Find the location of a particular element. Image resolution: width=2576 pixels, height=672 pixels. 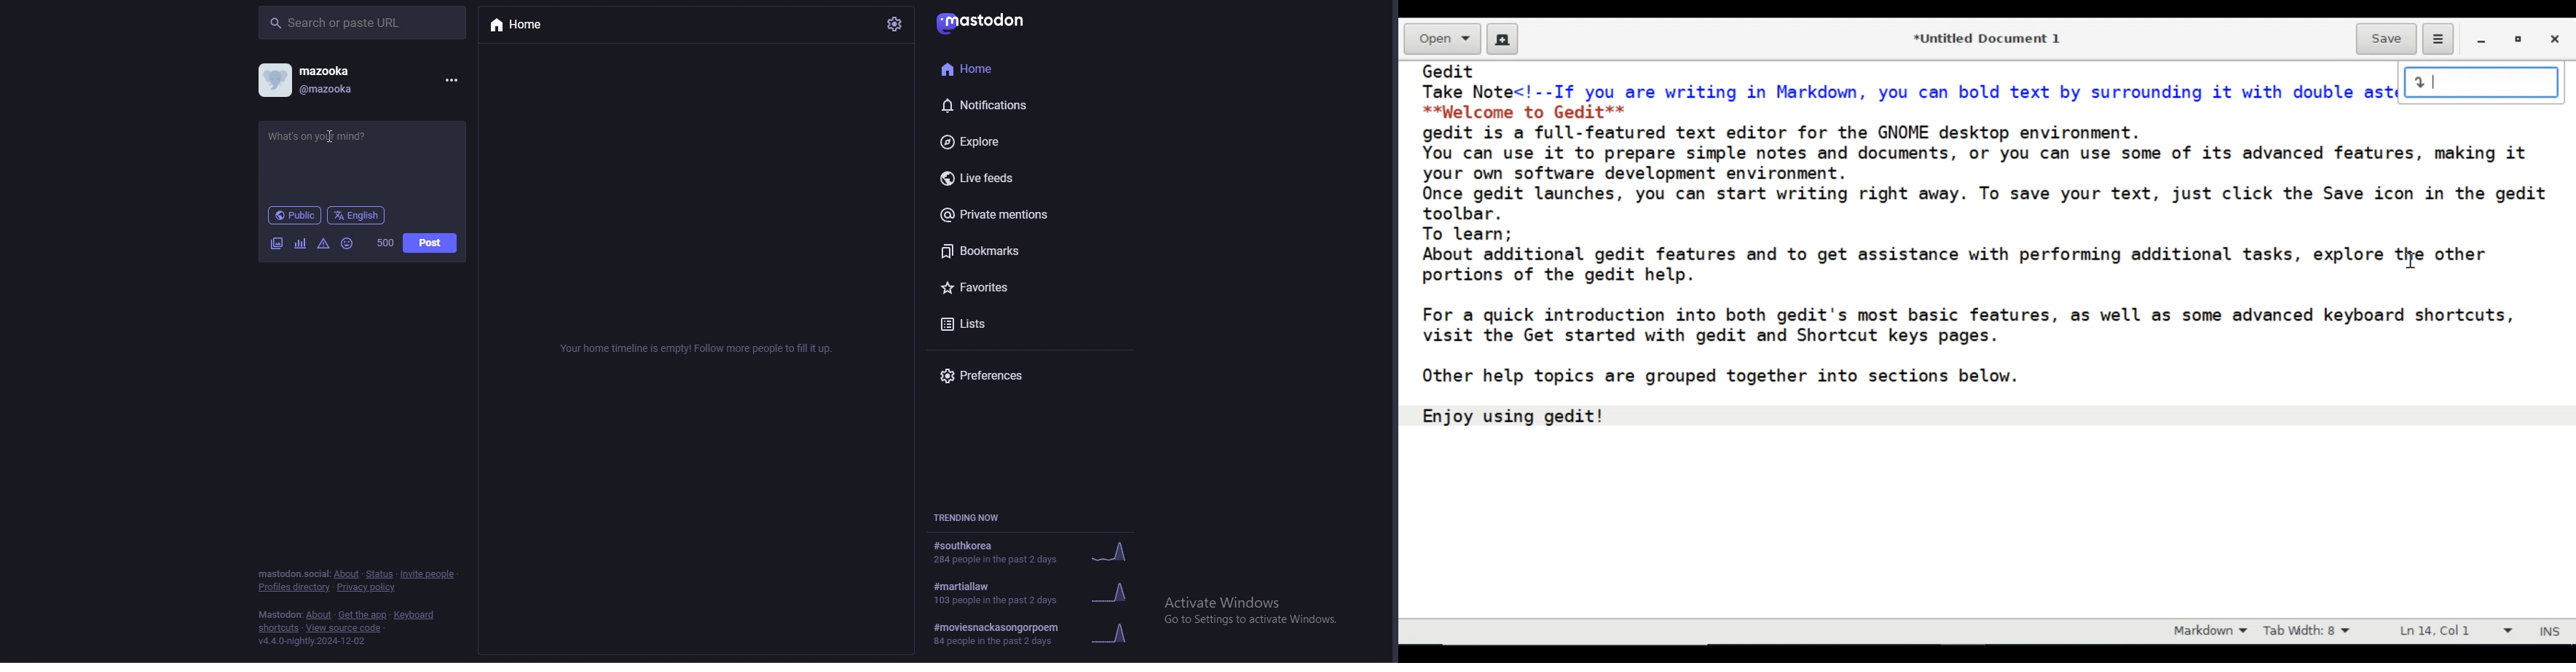

profiles directory is located at coordinates (294, 587).